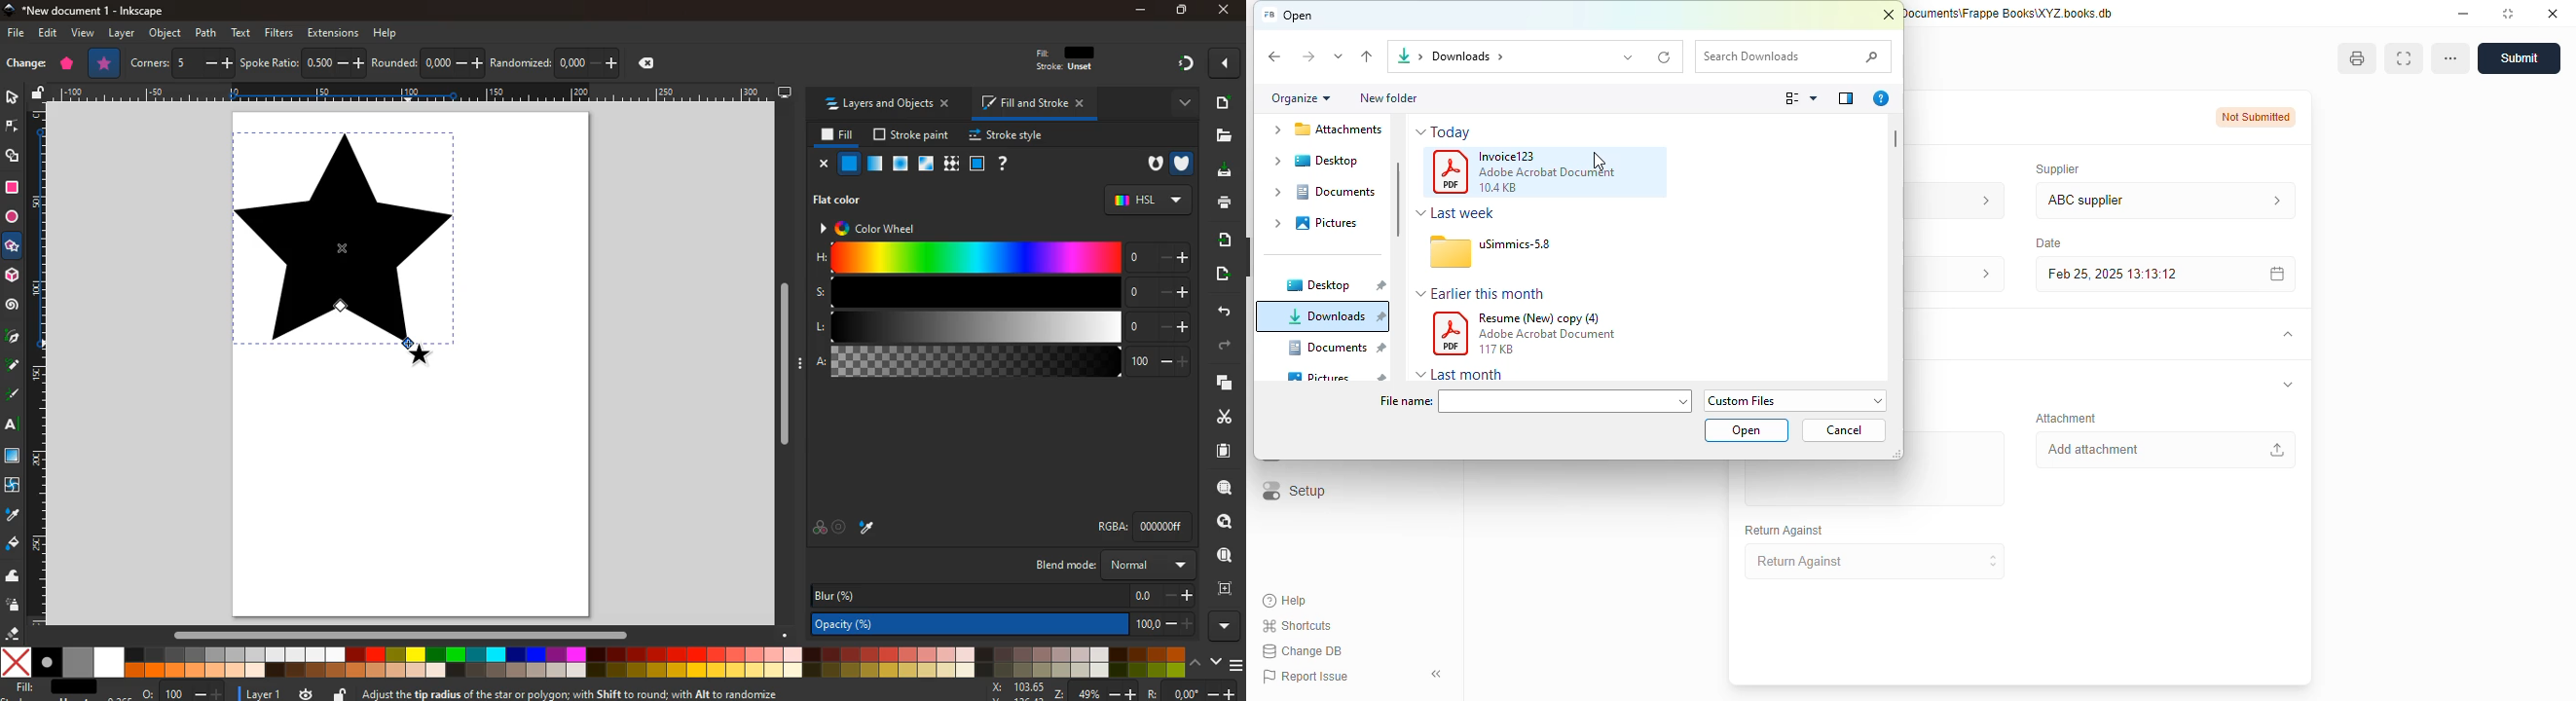 Image resolution: width=2576 pixels, height=728 pixels. What do you see at coordinates (2164, 450) in the screenshot?
I see `add attachment` at bounding box center [2164, 450].